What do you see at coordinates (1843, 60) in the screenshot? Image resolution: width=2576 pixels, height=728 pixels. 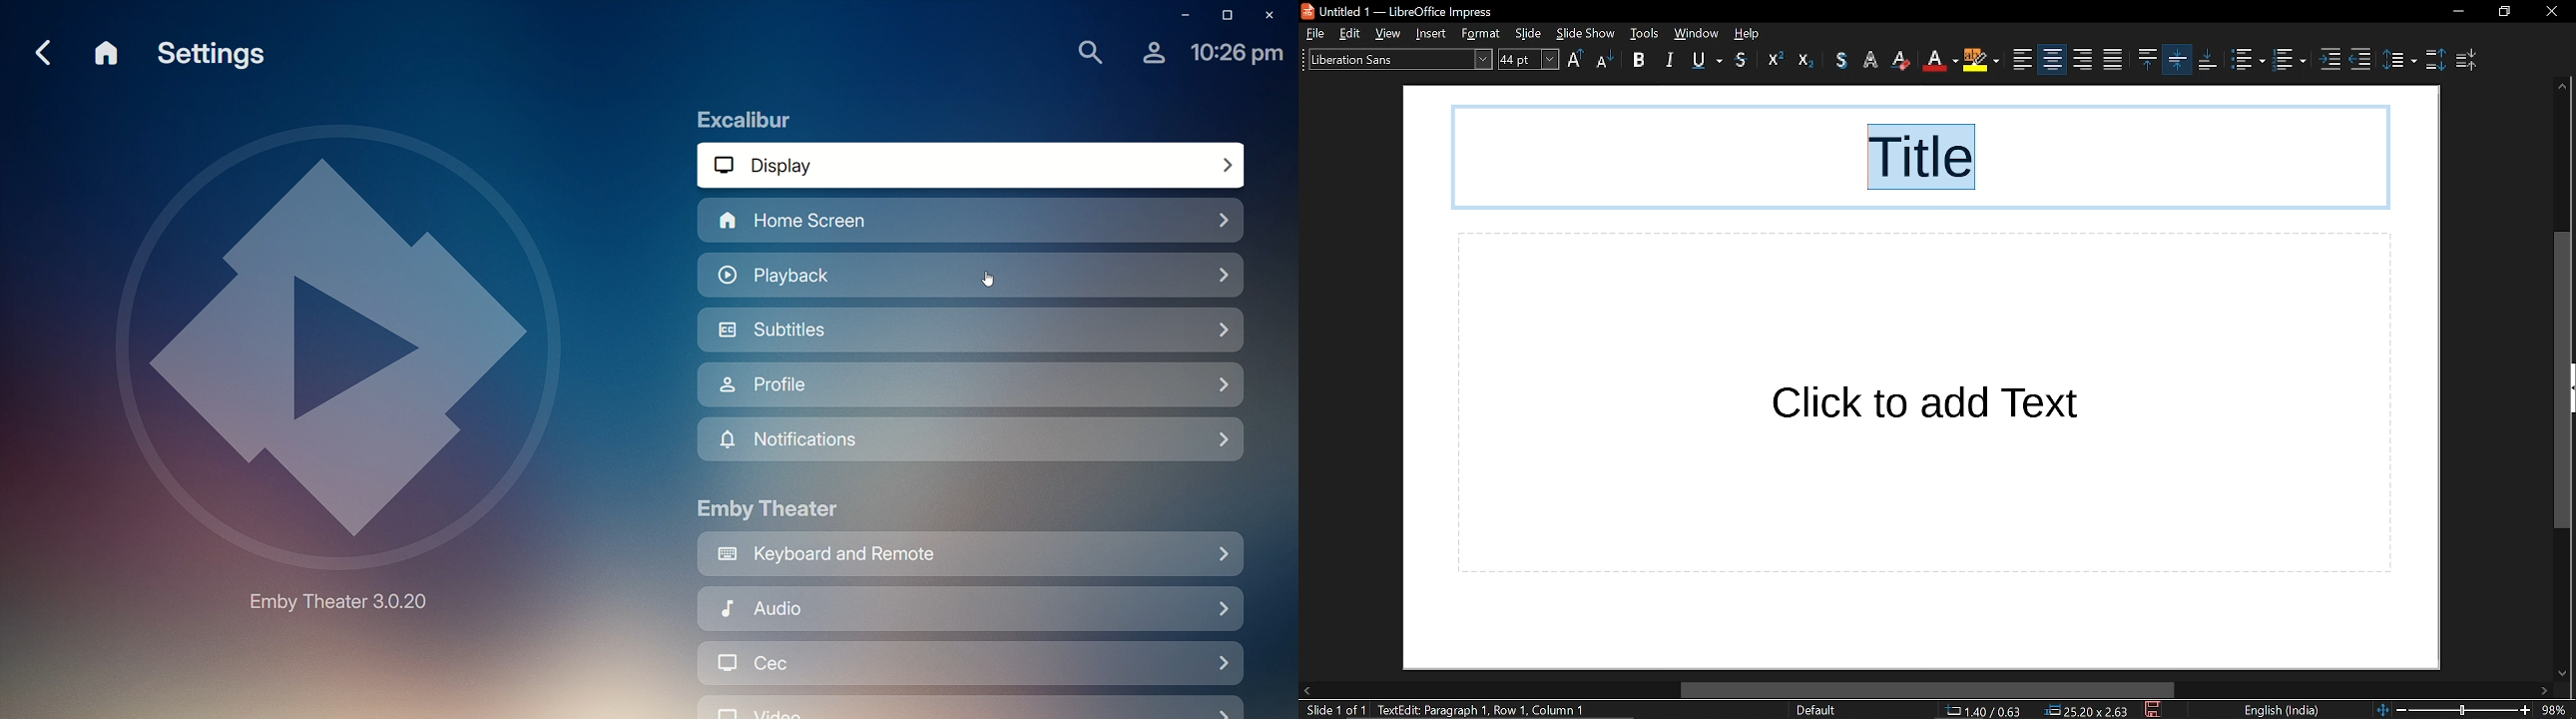 I see `outline` at bounding box center [1843, 60].